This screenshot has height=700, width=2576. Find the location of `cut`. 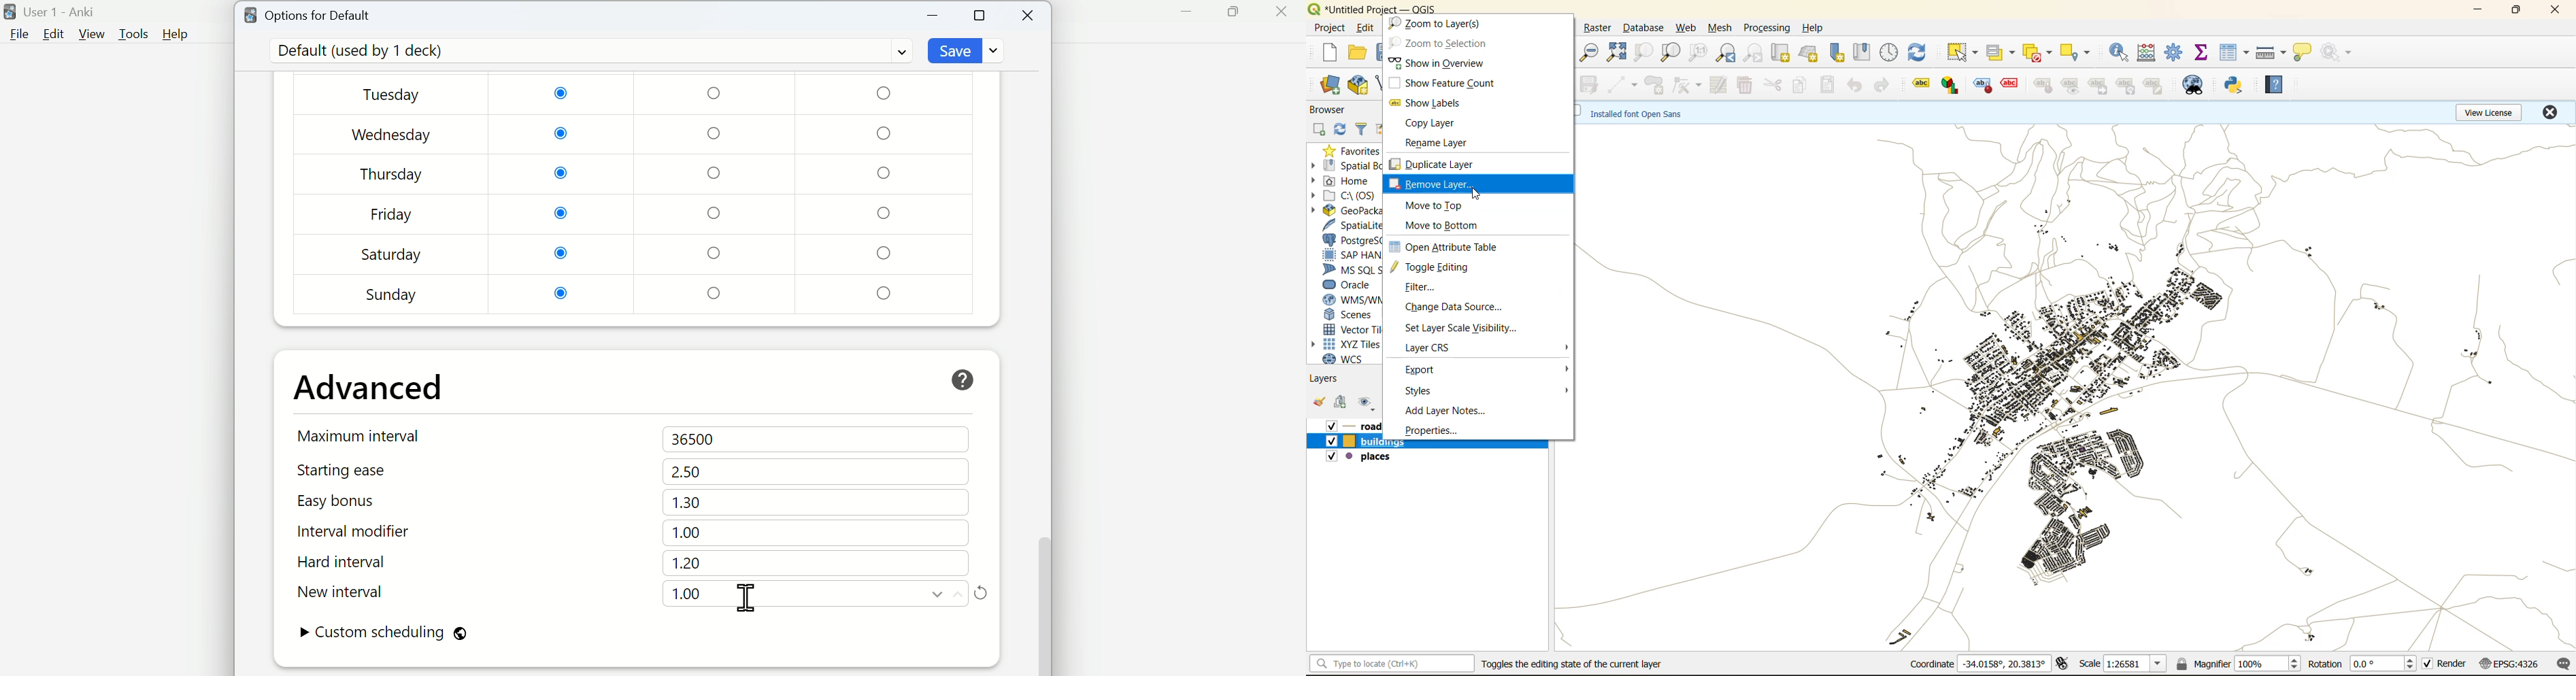

cut is located at coordinates (1770, 85).